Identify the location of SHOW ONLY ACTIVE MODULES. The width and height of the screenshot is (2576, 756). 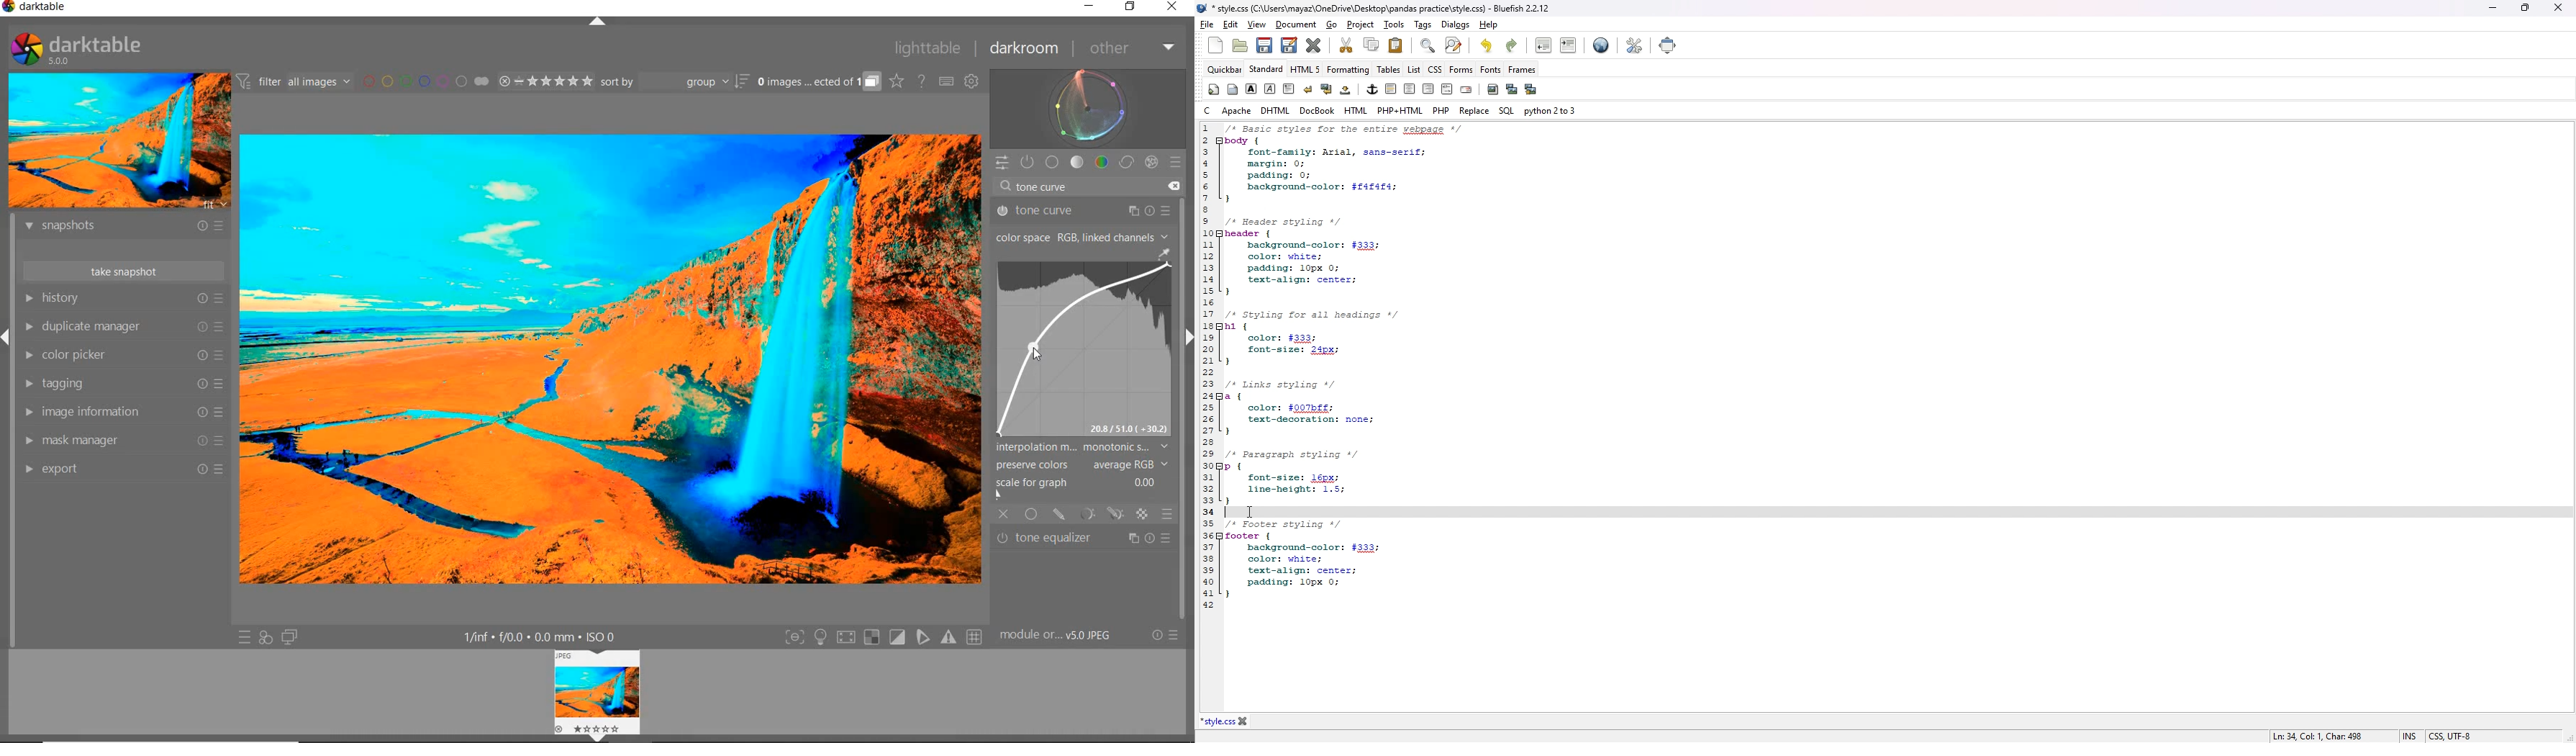
(1029, 163).